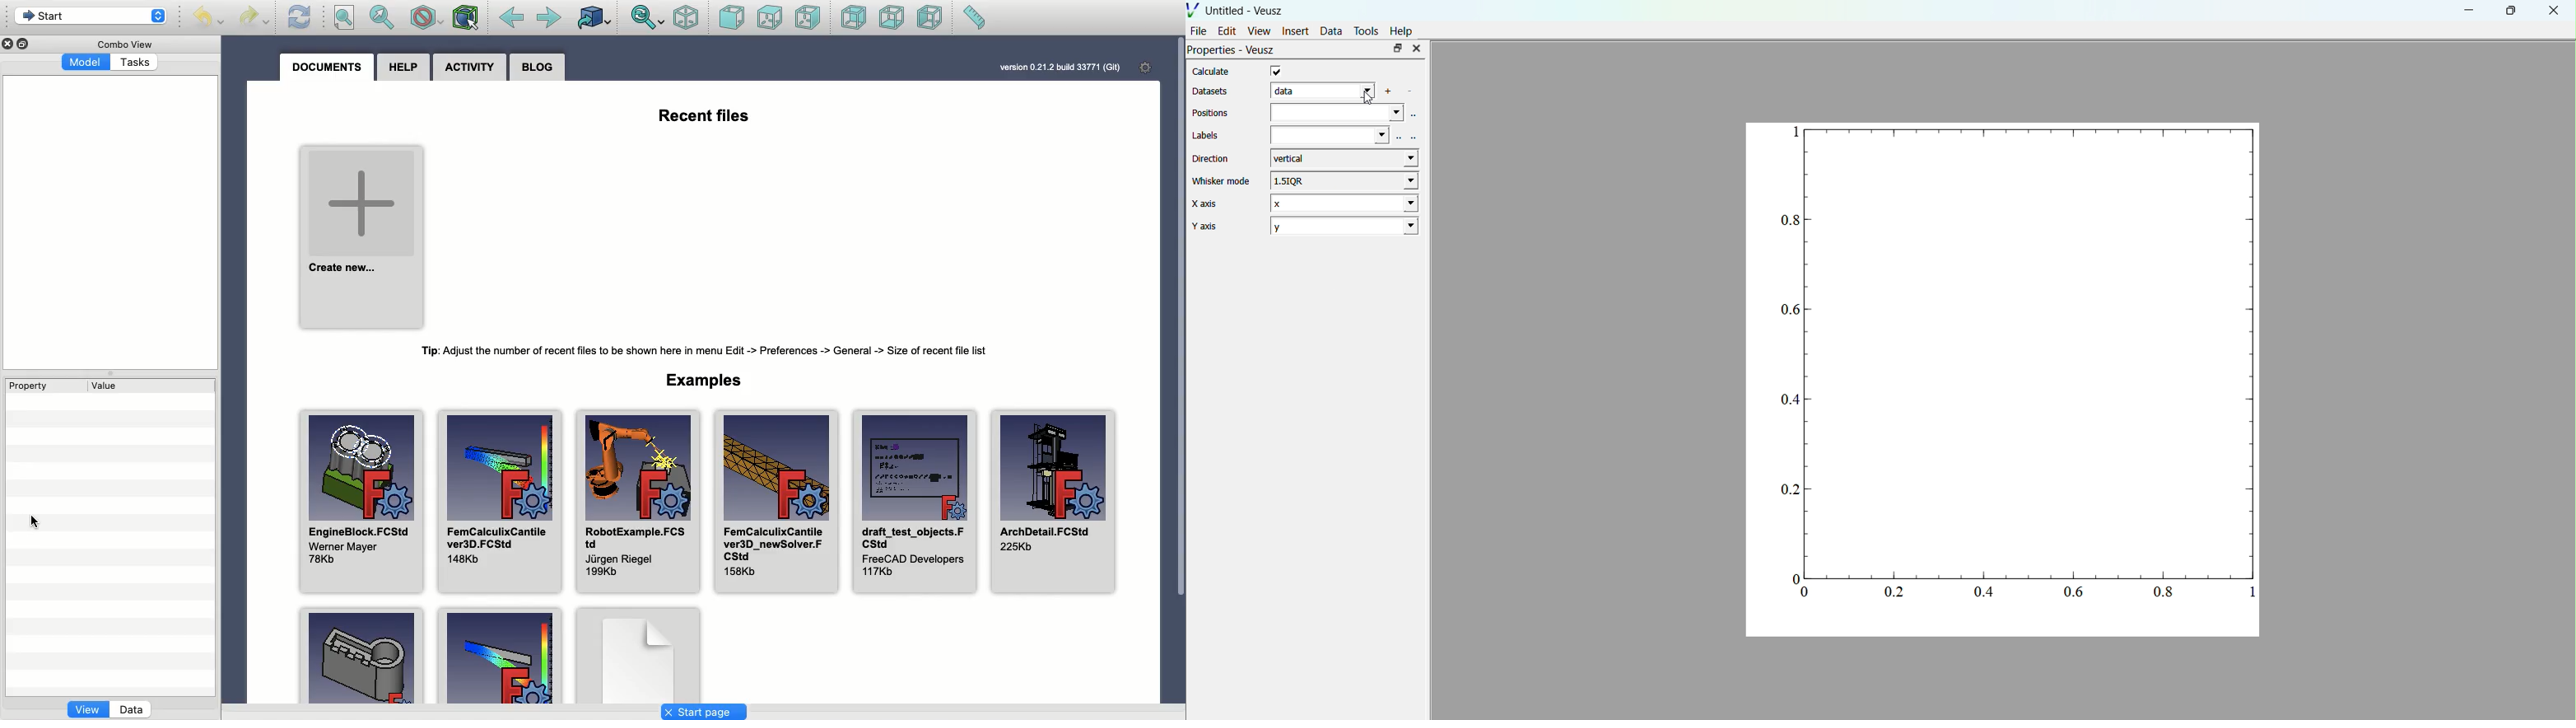  Describe the element at coordinates (2470, 9) in the screenshot. I see `minimise` at that location.